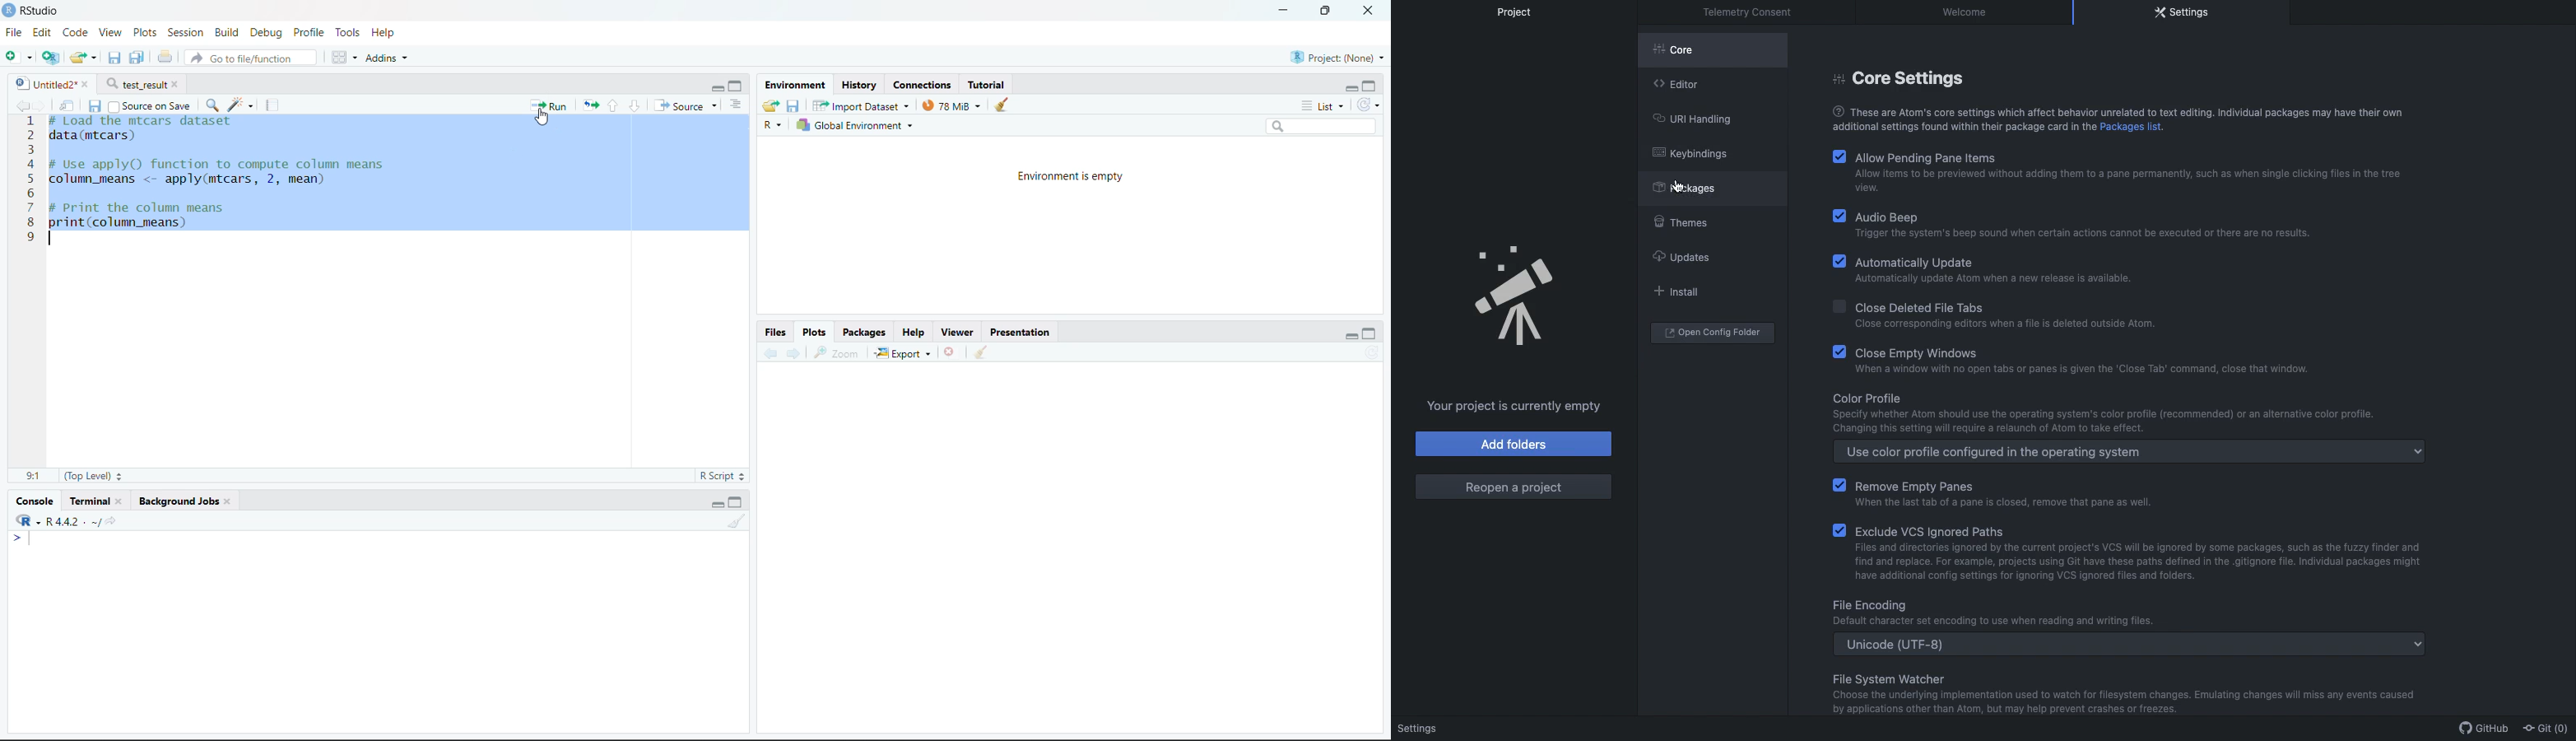  I want to click on GitHub, so click(2480, 729).